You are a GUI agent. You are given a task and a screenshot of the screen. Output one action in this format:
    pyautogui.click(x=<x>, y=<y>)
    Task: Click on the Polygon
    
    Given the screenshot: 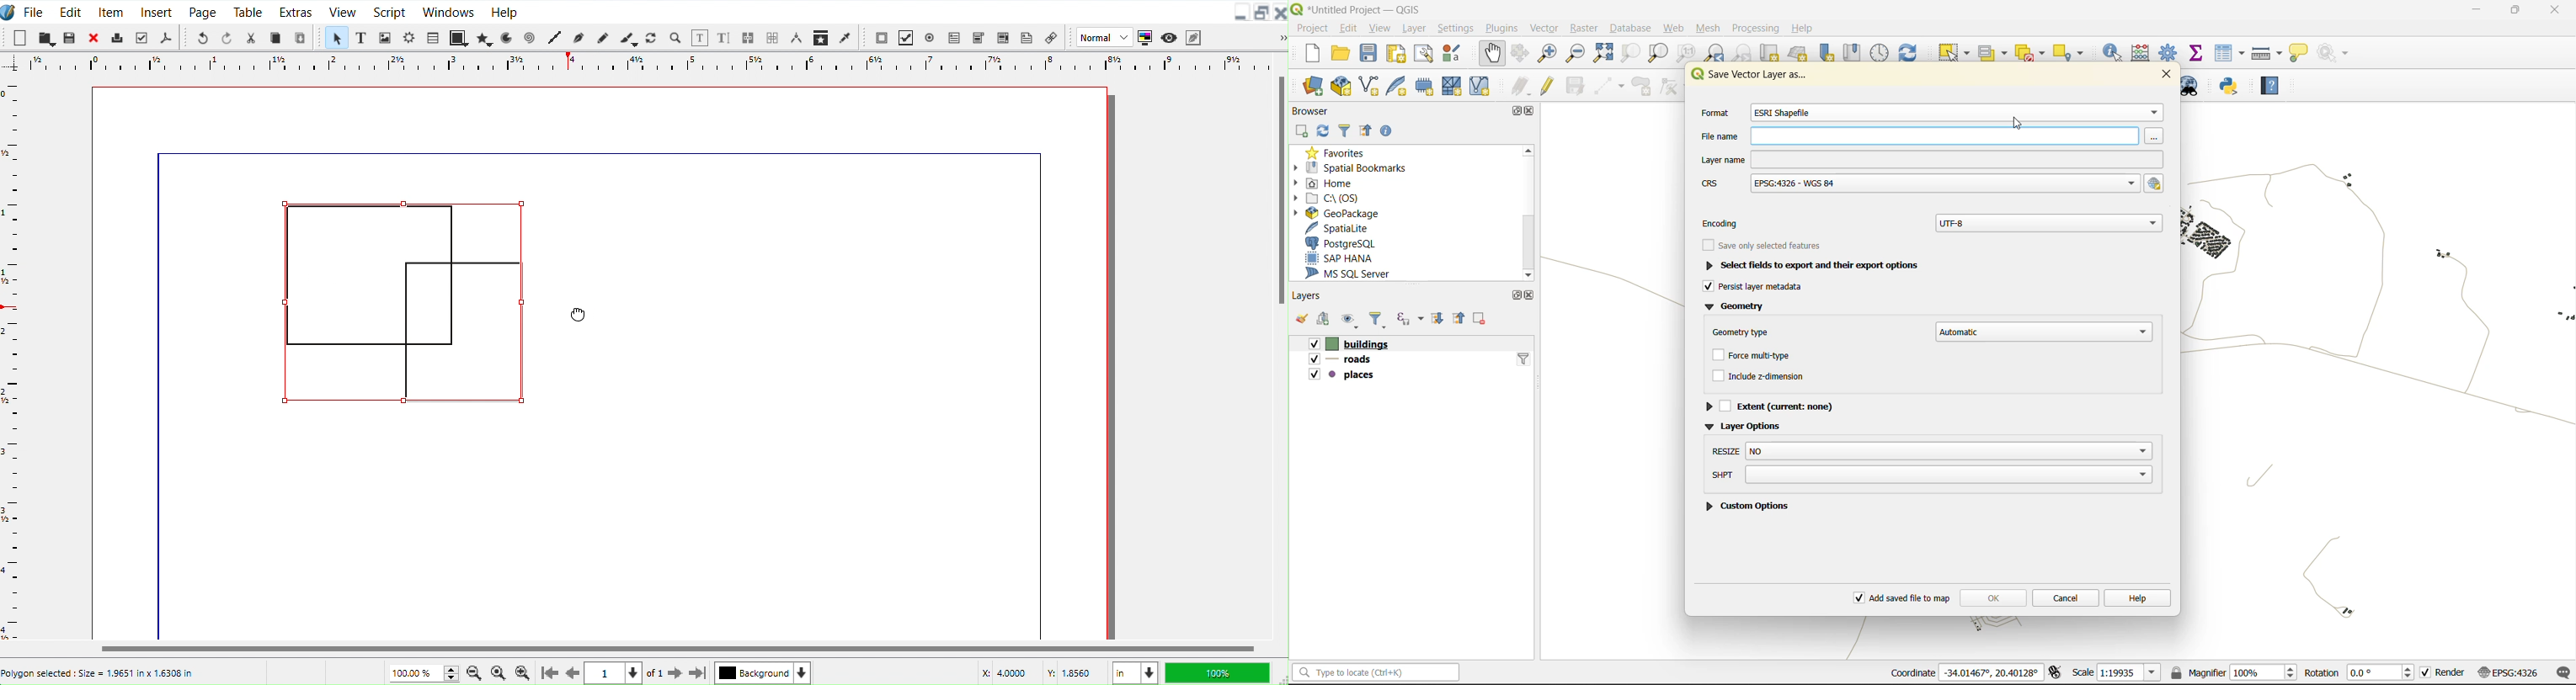 What is the action you would take?
    pyautogui.click(x=485, y=39)
    